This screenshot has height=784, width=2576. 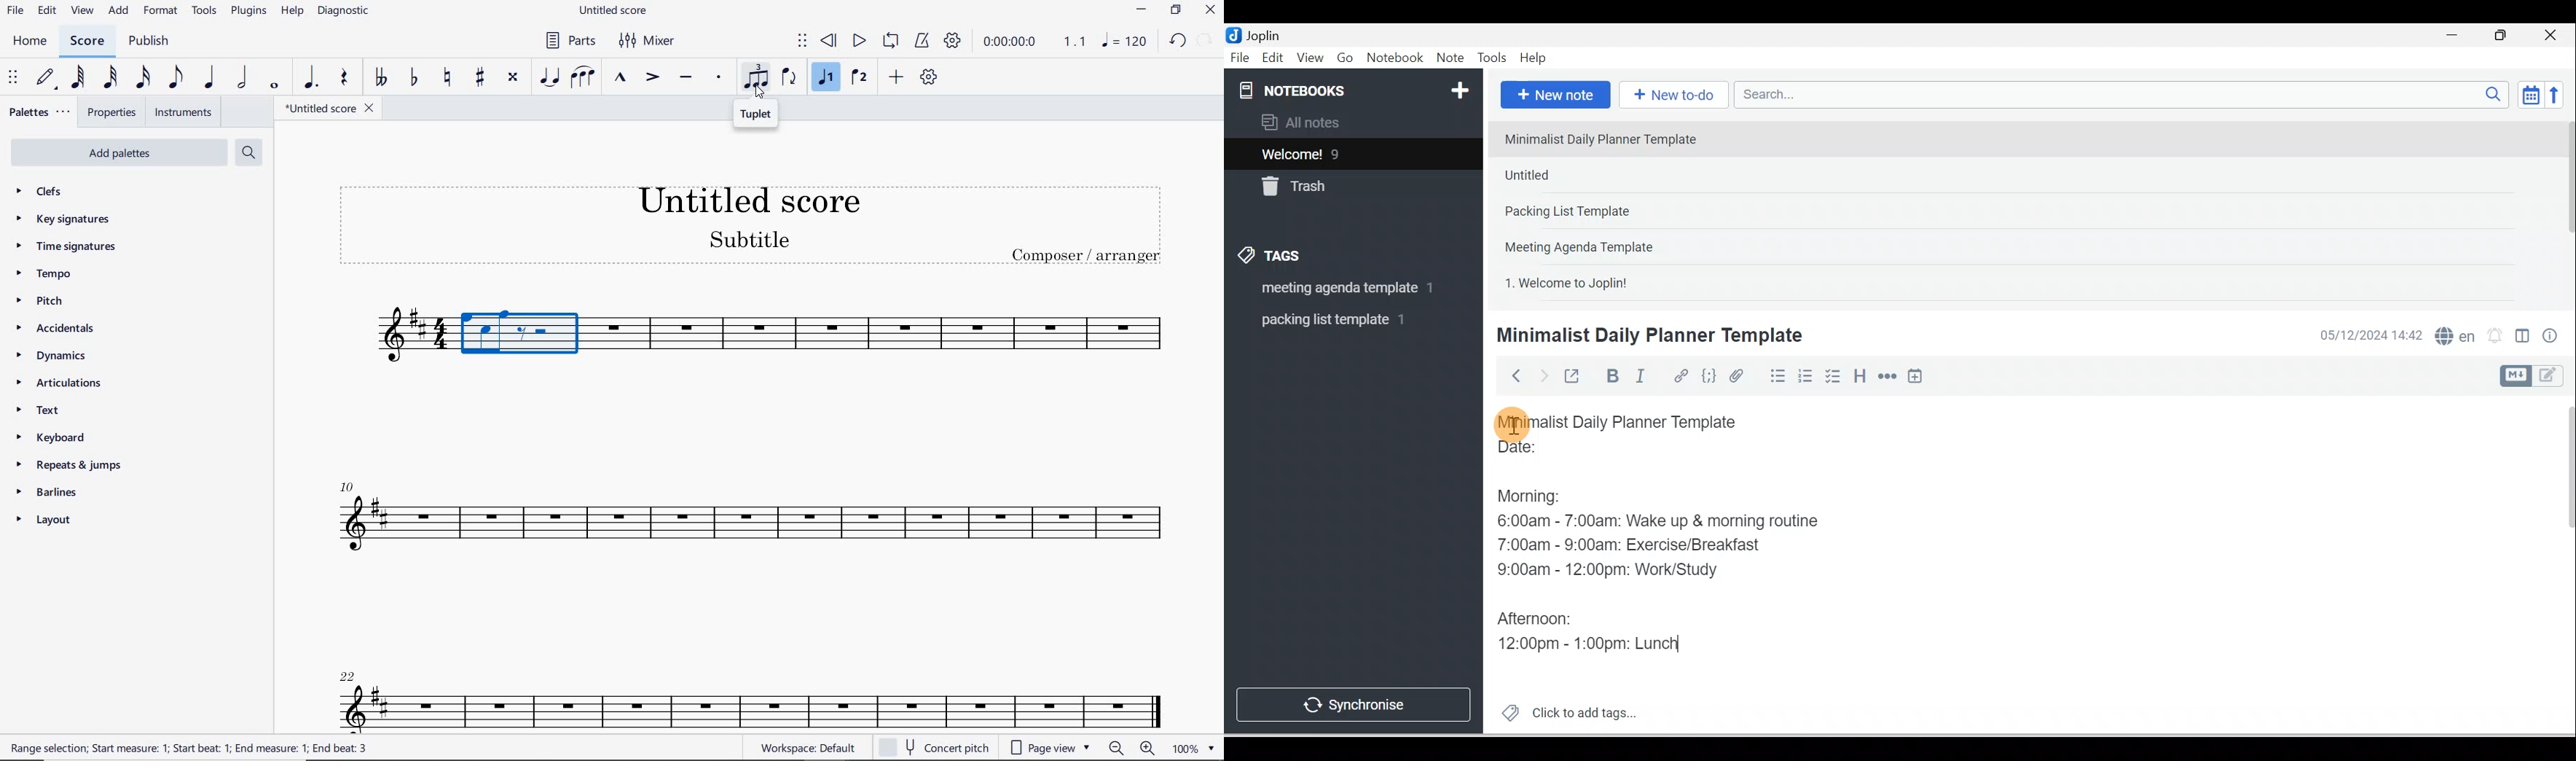 What do you see at coordinates (651, 39) in the screenshot?
I see `MIXER` at bounding box center [651, 39].